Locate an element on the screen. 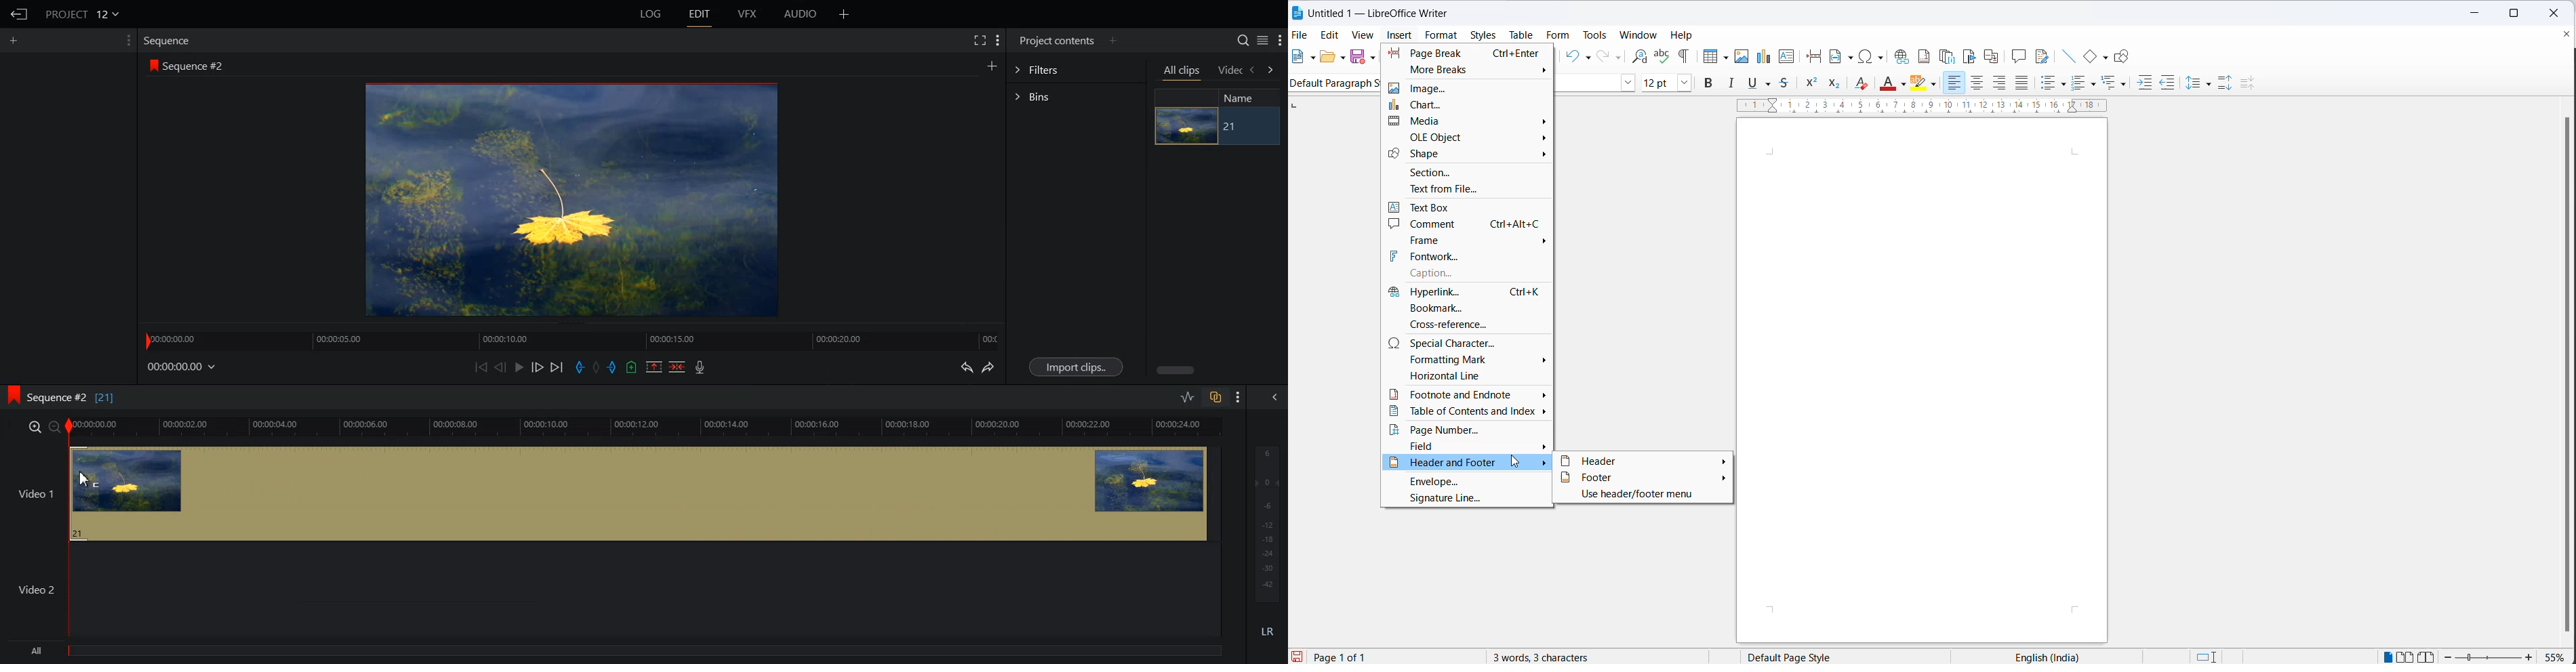  table of contents and index is located at coordinates (1466, 412).